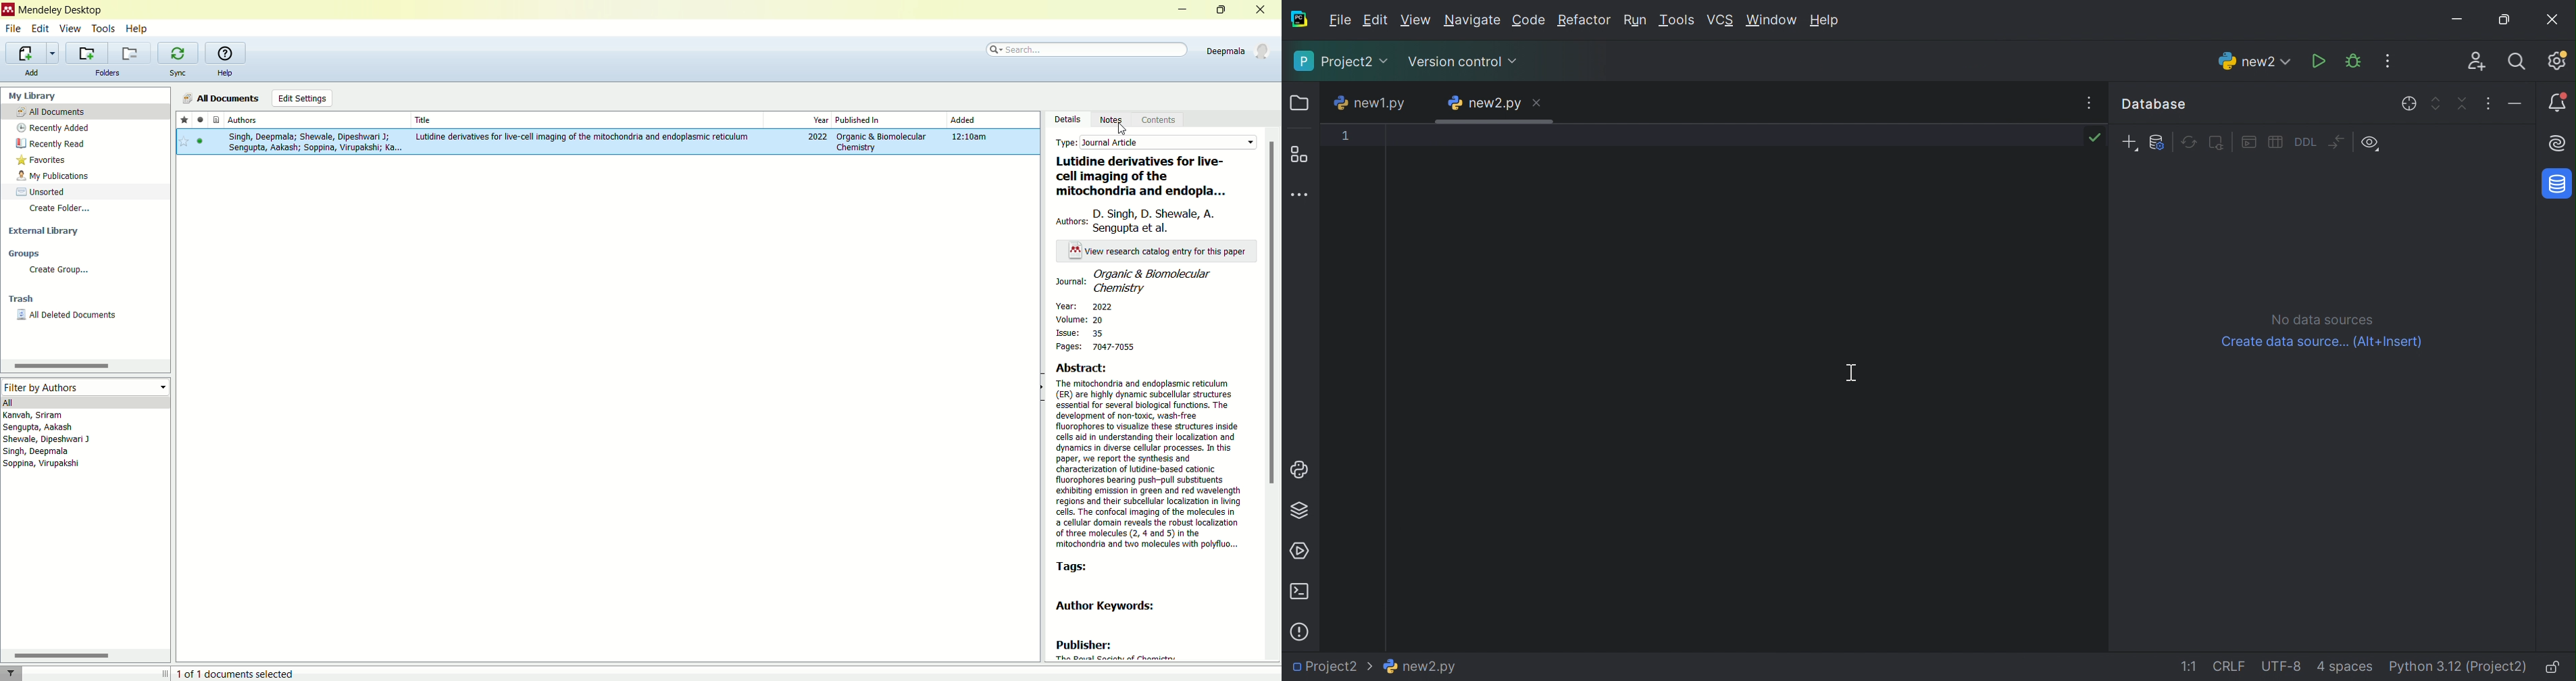 The width and height of the screenshot is (2576, 700). What do you see at coordinates (33, 52) in the screenshot?
I see `import additional documents to the current collection` at bounding box center [33, 52].